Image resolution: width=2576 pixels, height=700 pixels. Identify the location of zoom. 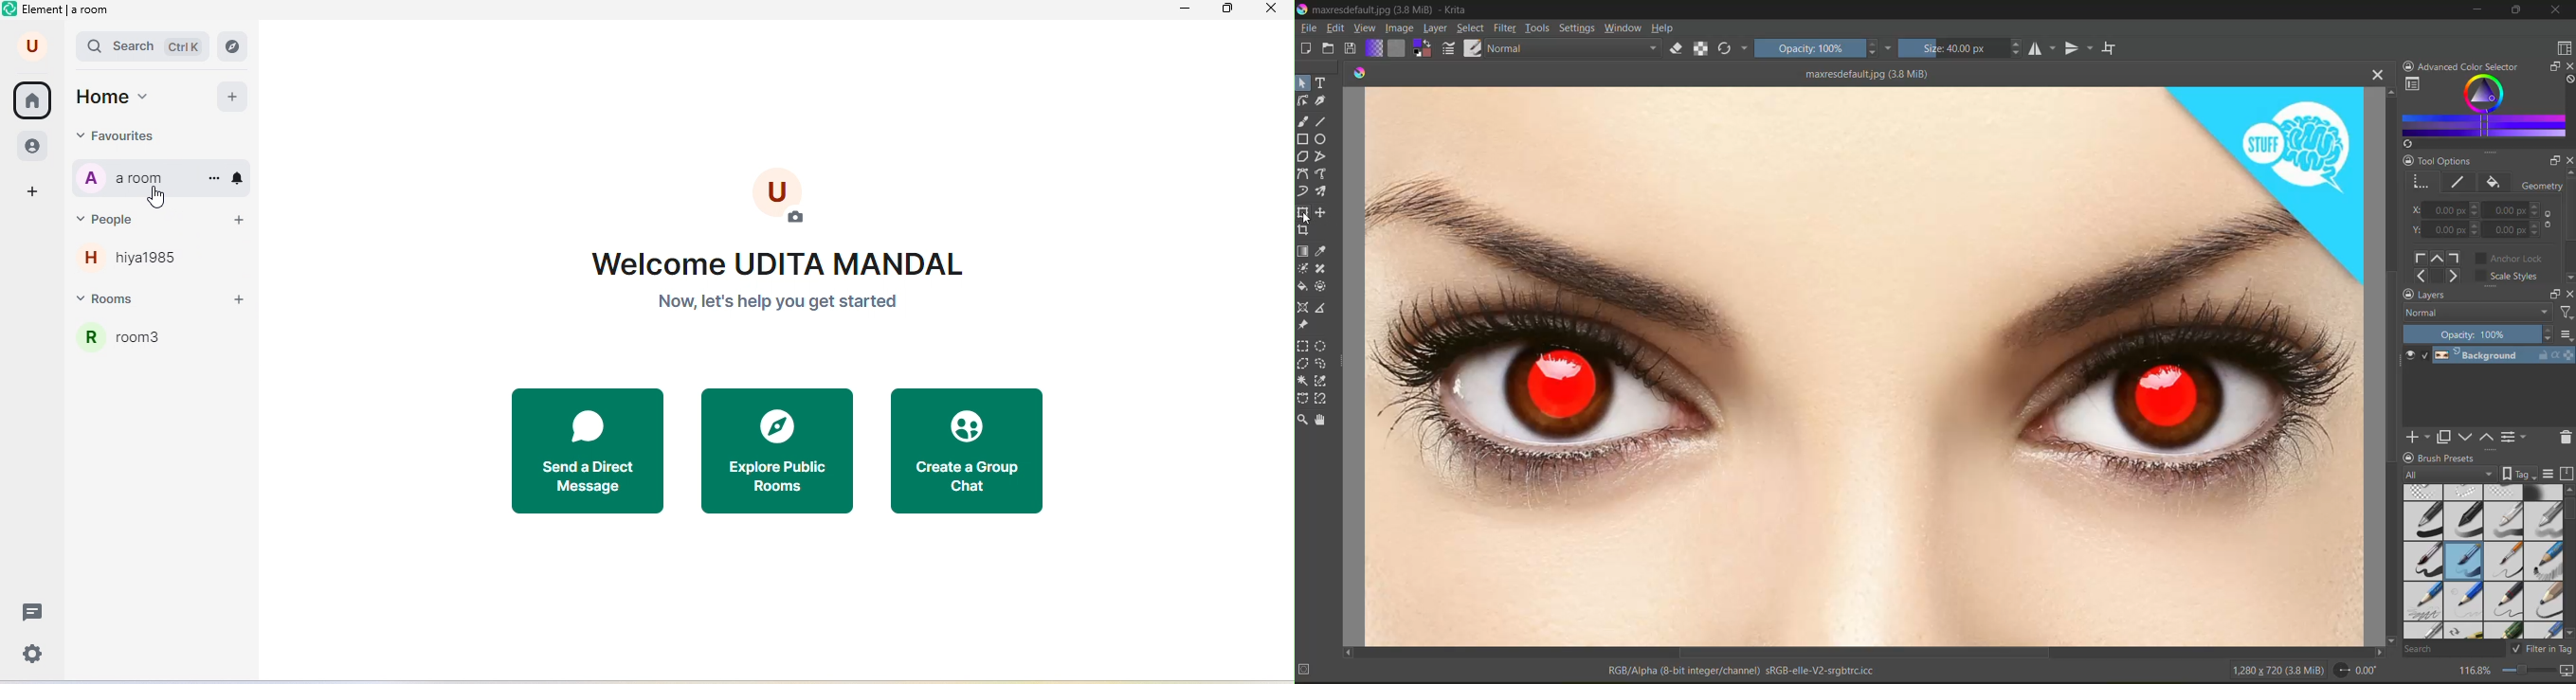
(2531, 673).